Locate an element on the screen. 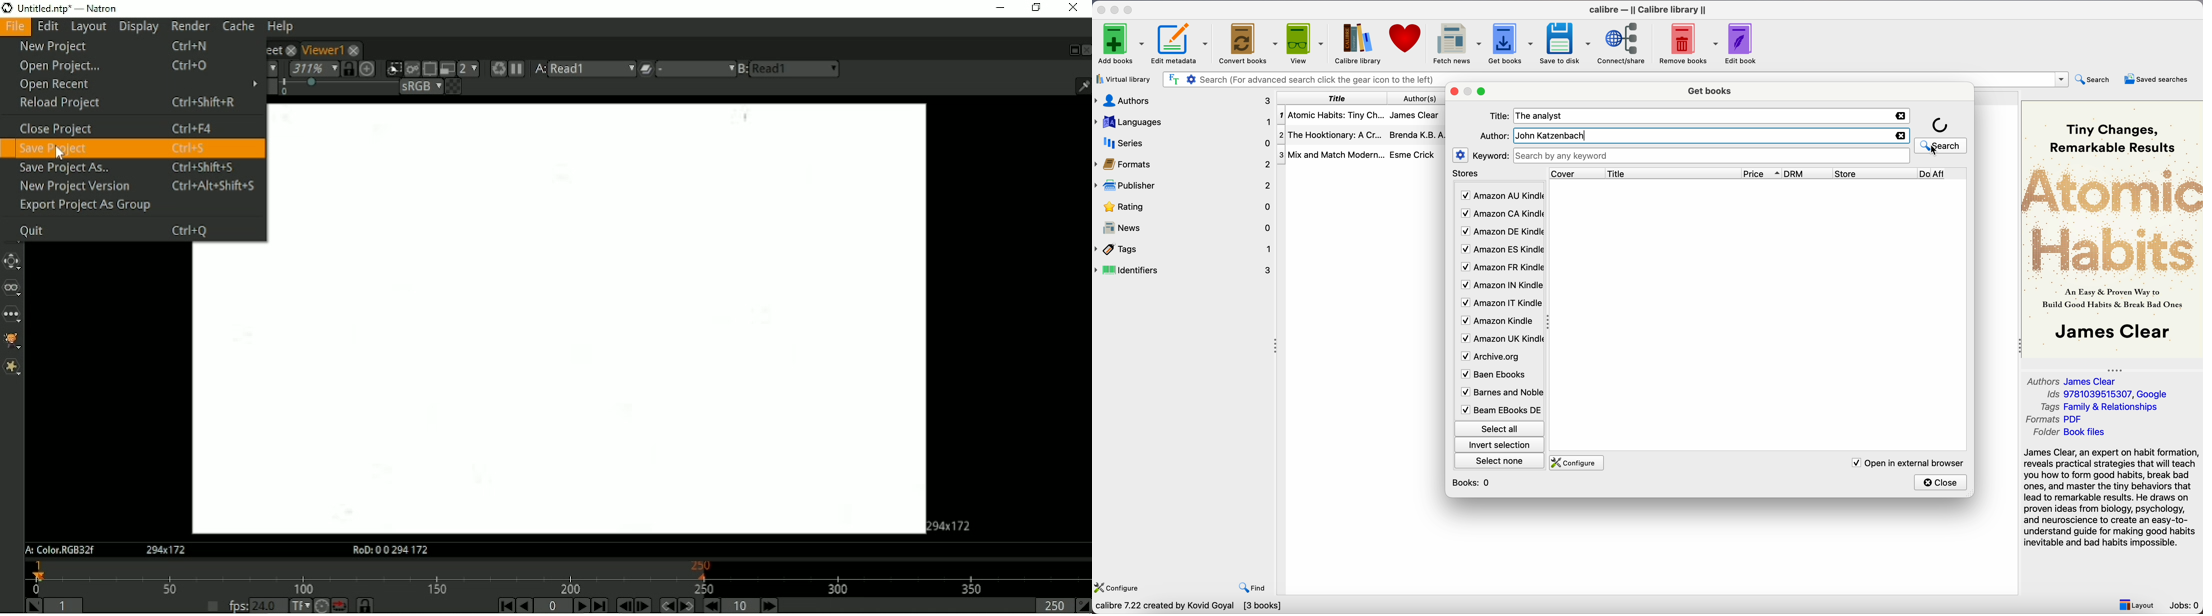 Image resolution: width=2212 pixels, height=616 pixels. Reload Project is located at coordinates (126, 103).